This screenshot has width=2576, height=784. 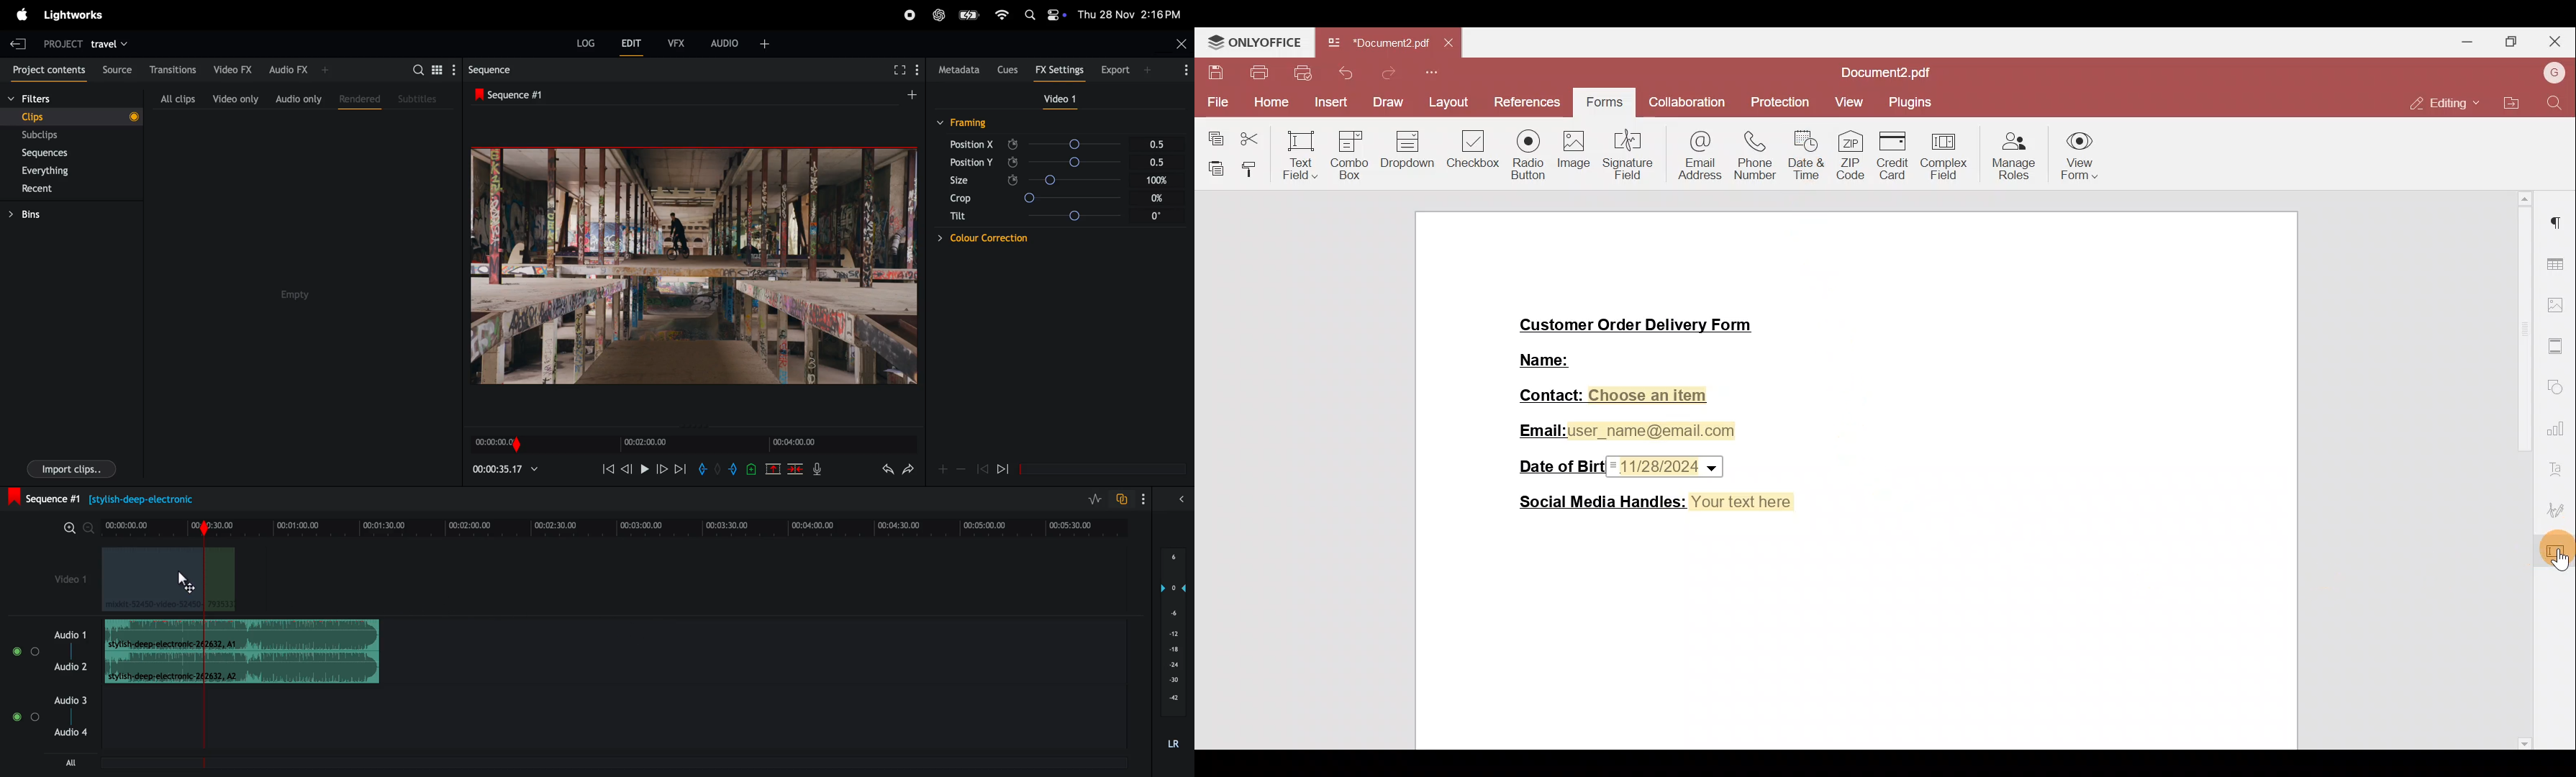 What do you see at coordinates (646, 470) in the screenshot?
I see `play pause` at bounding box center [646, 470].